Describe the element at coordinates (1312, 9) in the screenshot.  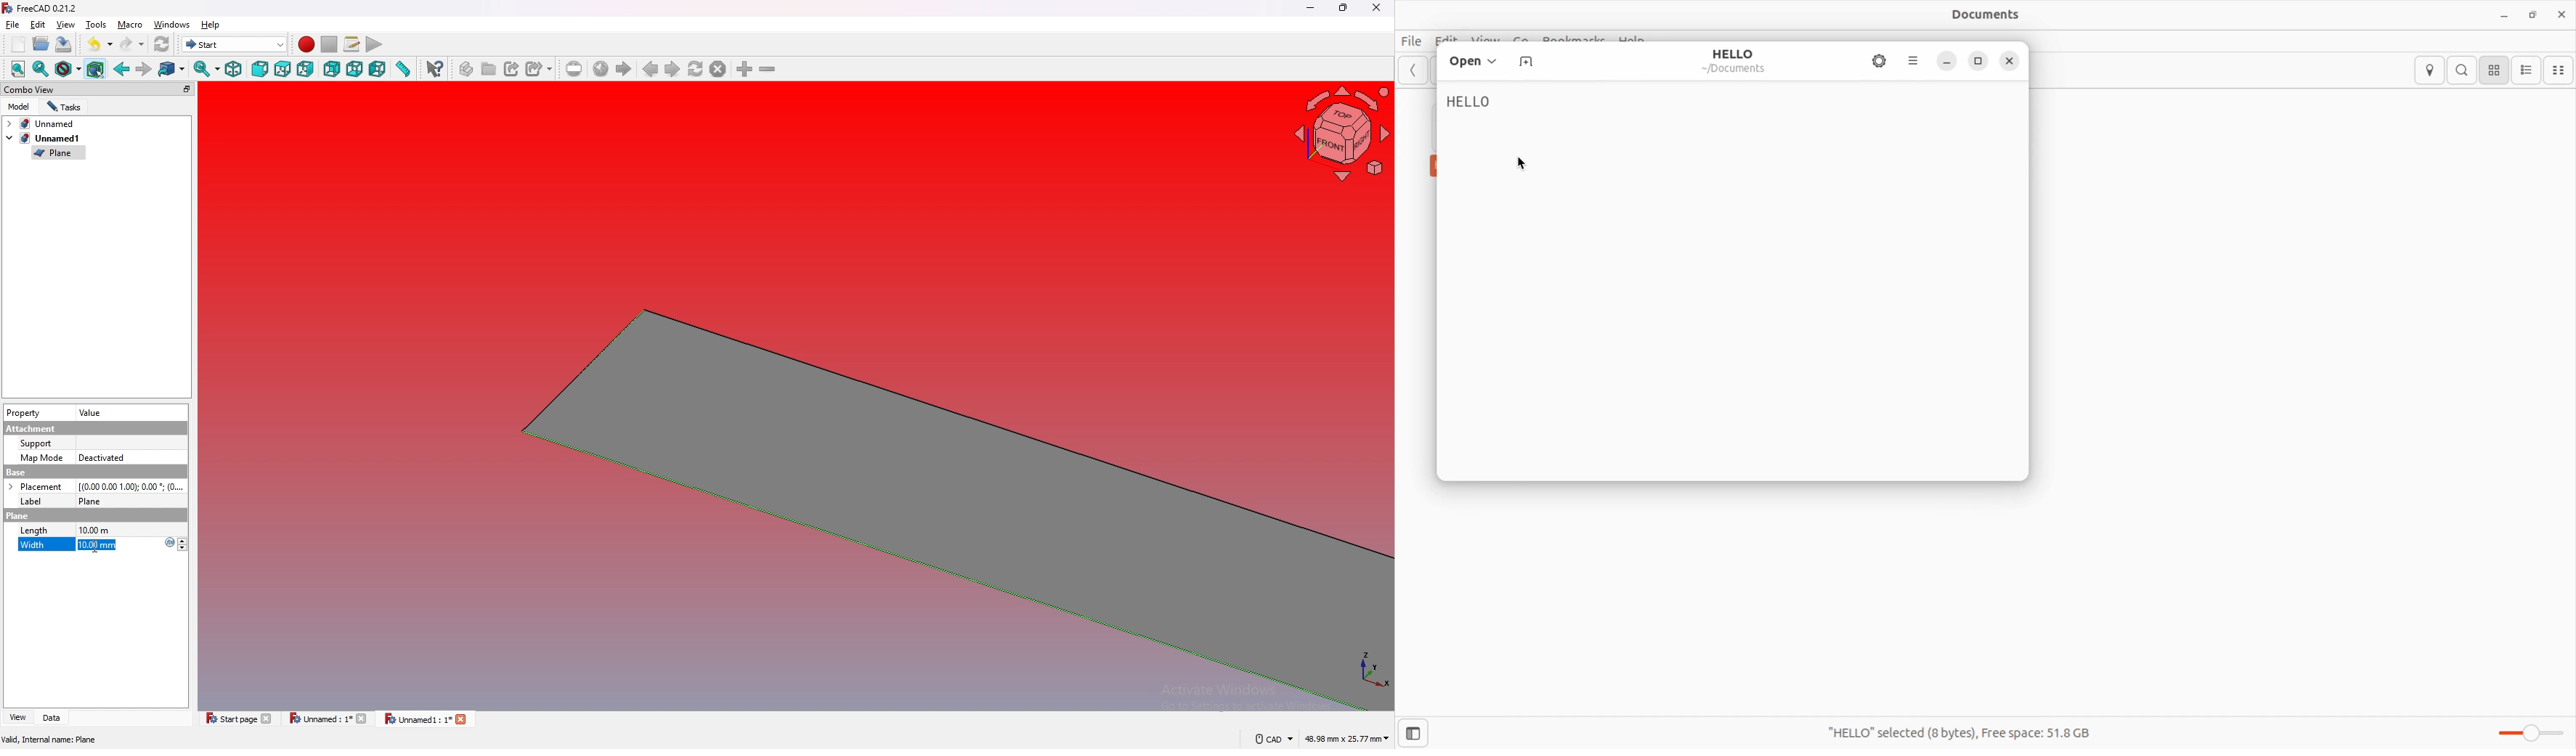
I see `minimize` at that location.